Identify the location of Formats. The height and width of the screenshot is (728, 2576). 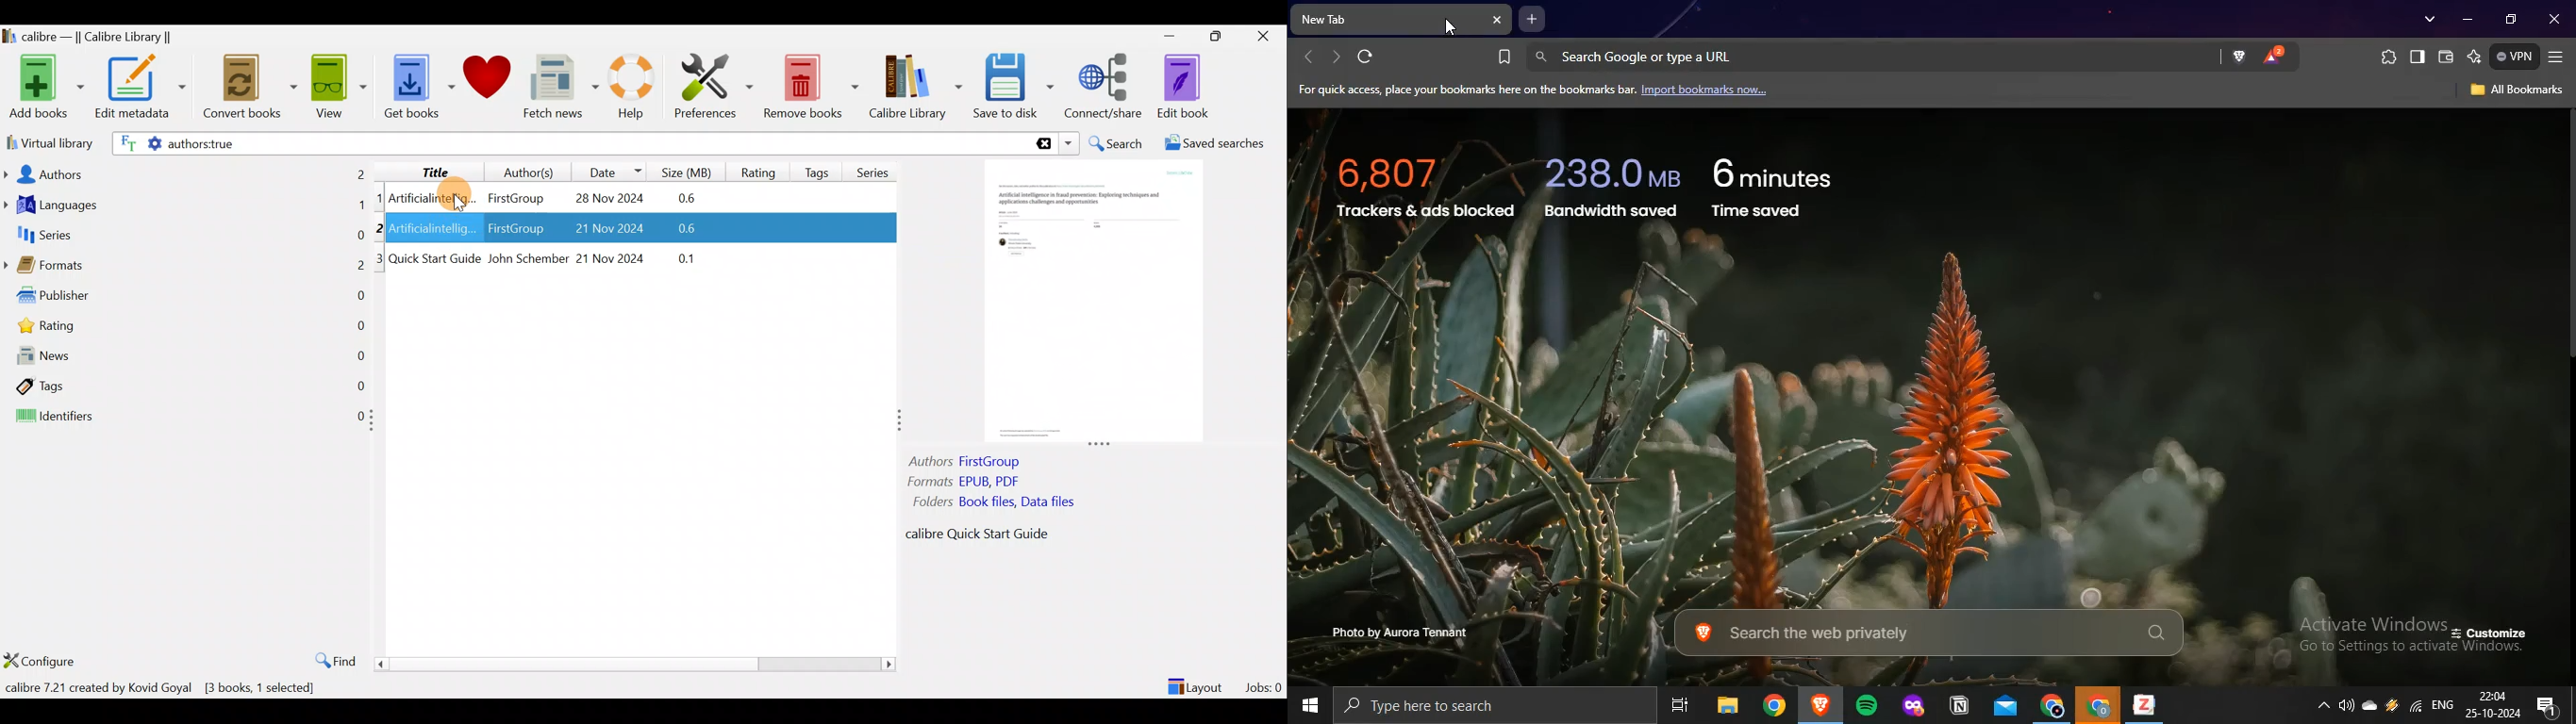
(184, 269).